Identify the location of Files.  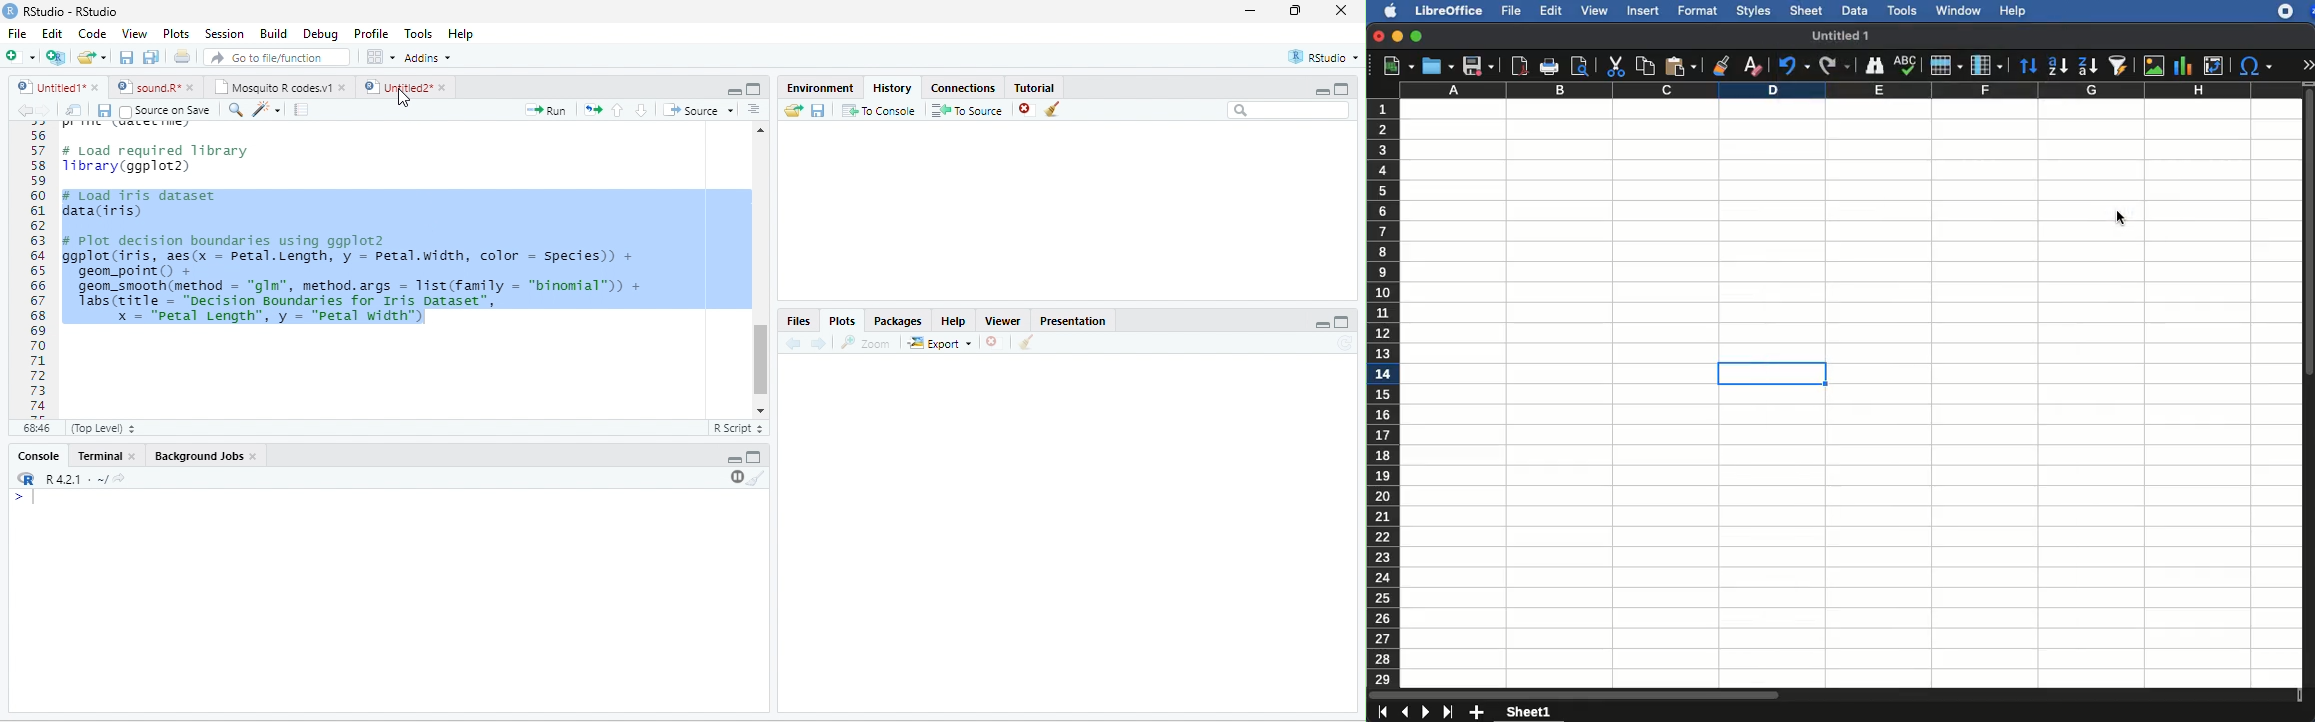
(797, 322).